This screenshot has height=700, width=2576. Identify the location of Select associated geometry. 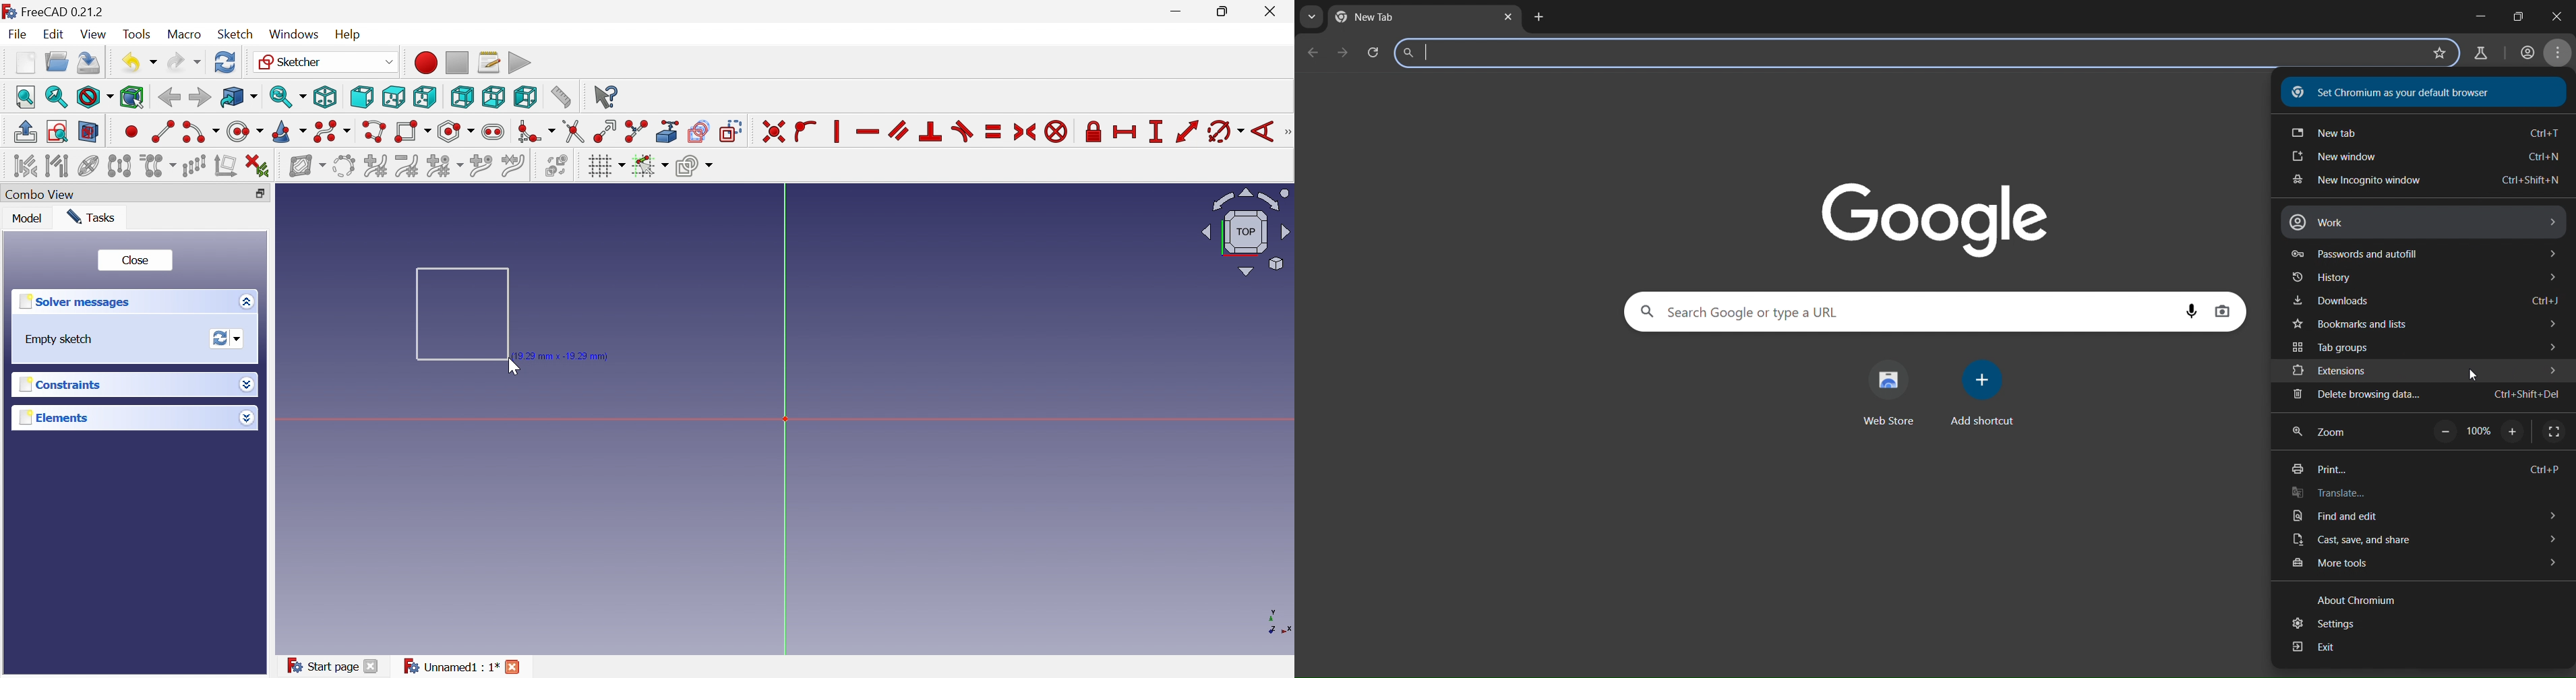
(59, 168).